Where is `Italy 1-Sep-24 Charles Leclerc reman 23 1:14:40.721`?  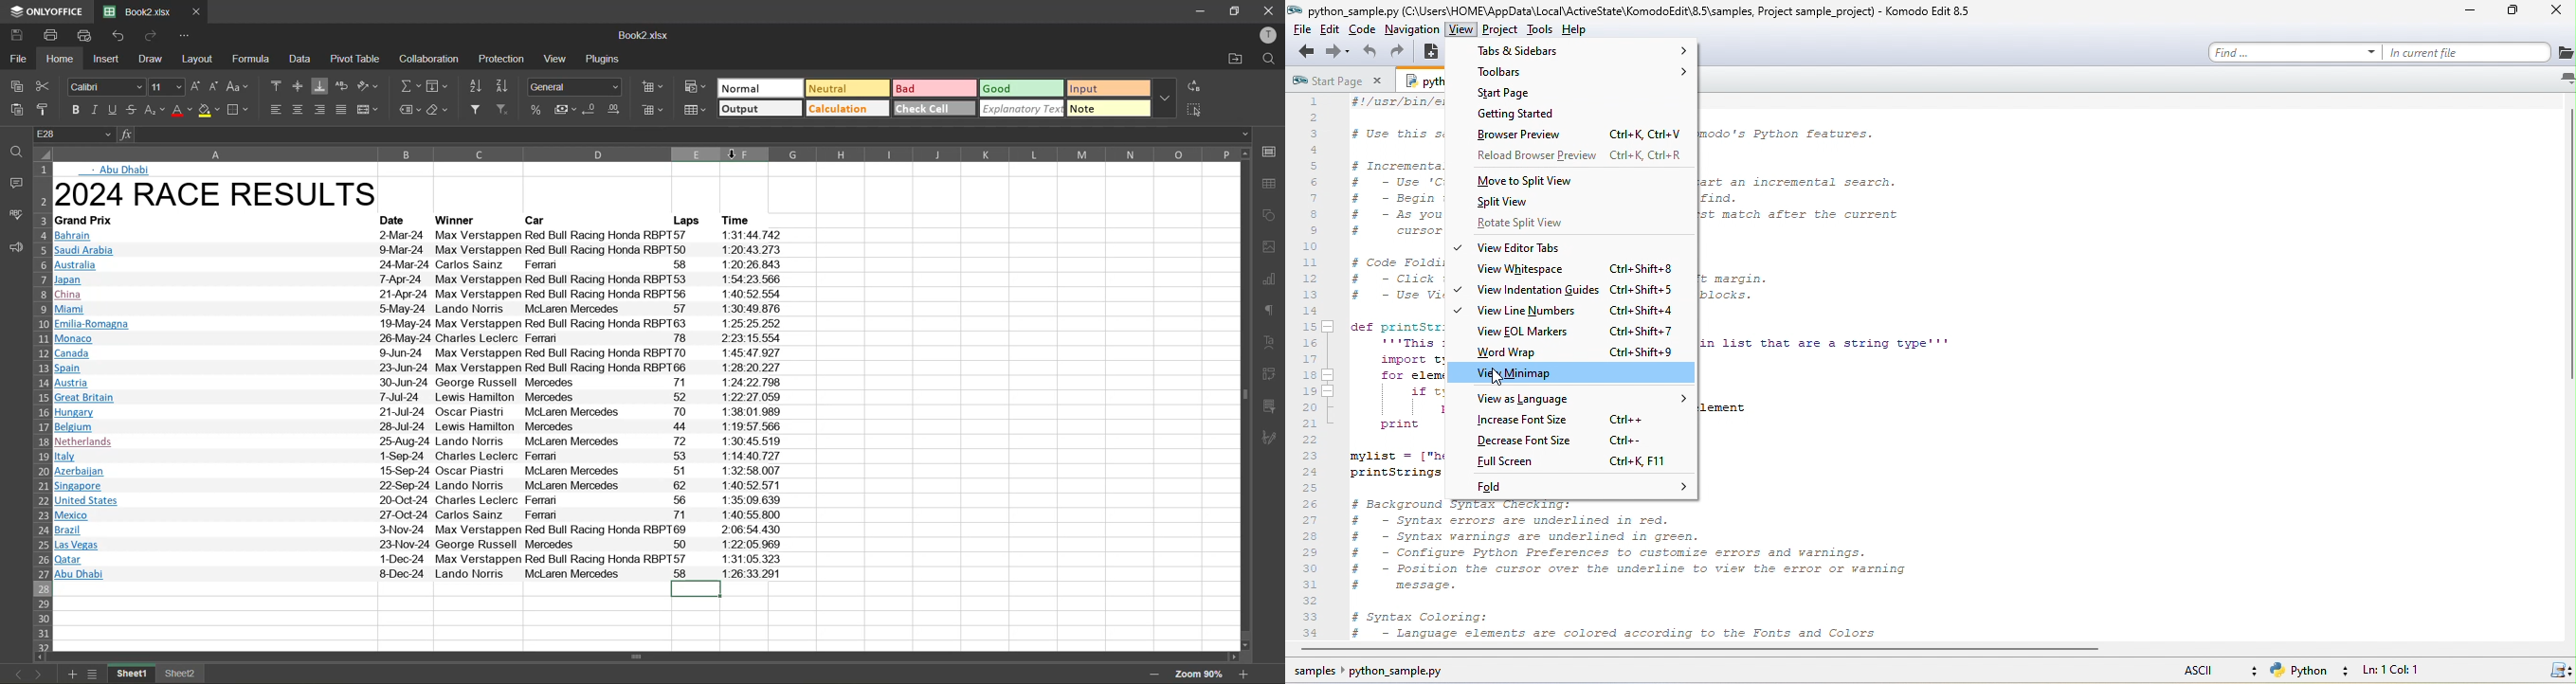
Italy 1-Sep-24 Charles Leclerc reman 23 1:14:40.721 is located at coordinates (421, 457).